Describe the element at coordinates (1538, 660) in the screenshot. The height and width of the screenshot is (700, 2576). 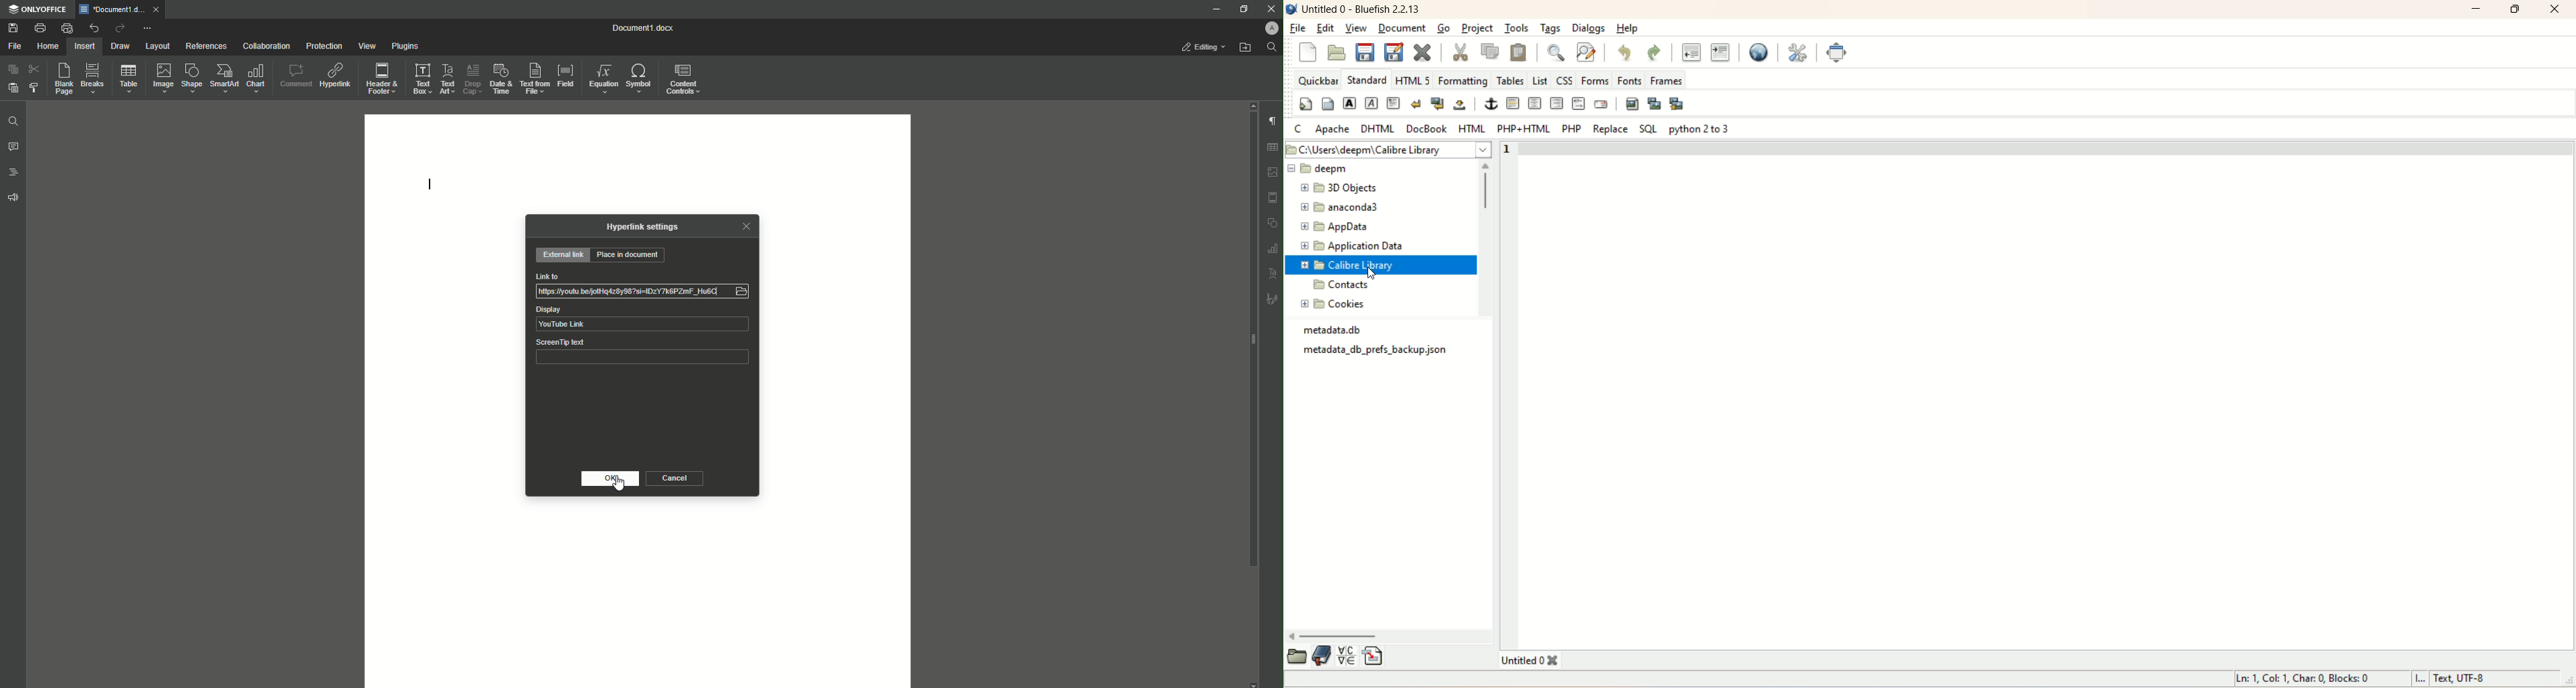
I see `title` at that location.